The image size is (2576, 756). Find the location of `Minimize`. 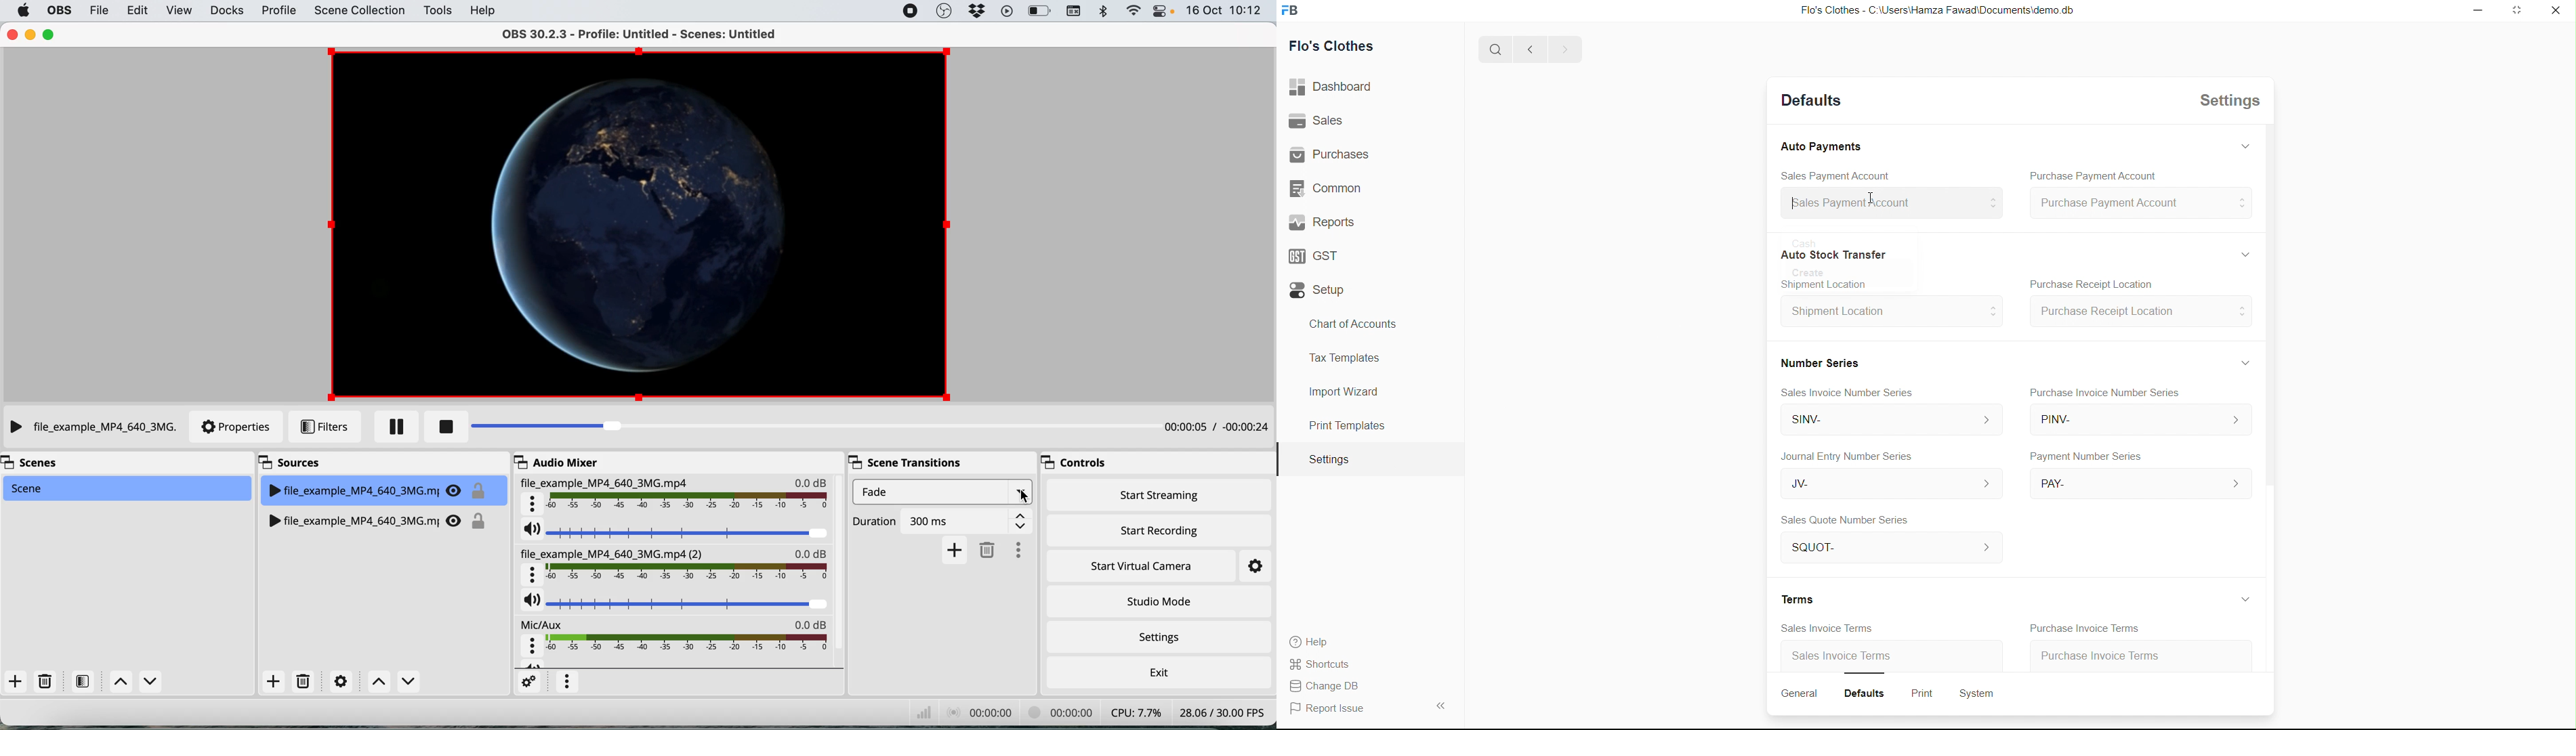

Minimize is located at coordinates (2475, 11).